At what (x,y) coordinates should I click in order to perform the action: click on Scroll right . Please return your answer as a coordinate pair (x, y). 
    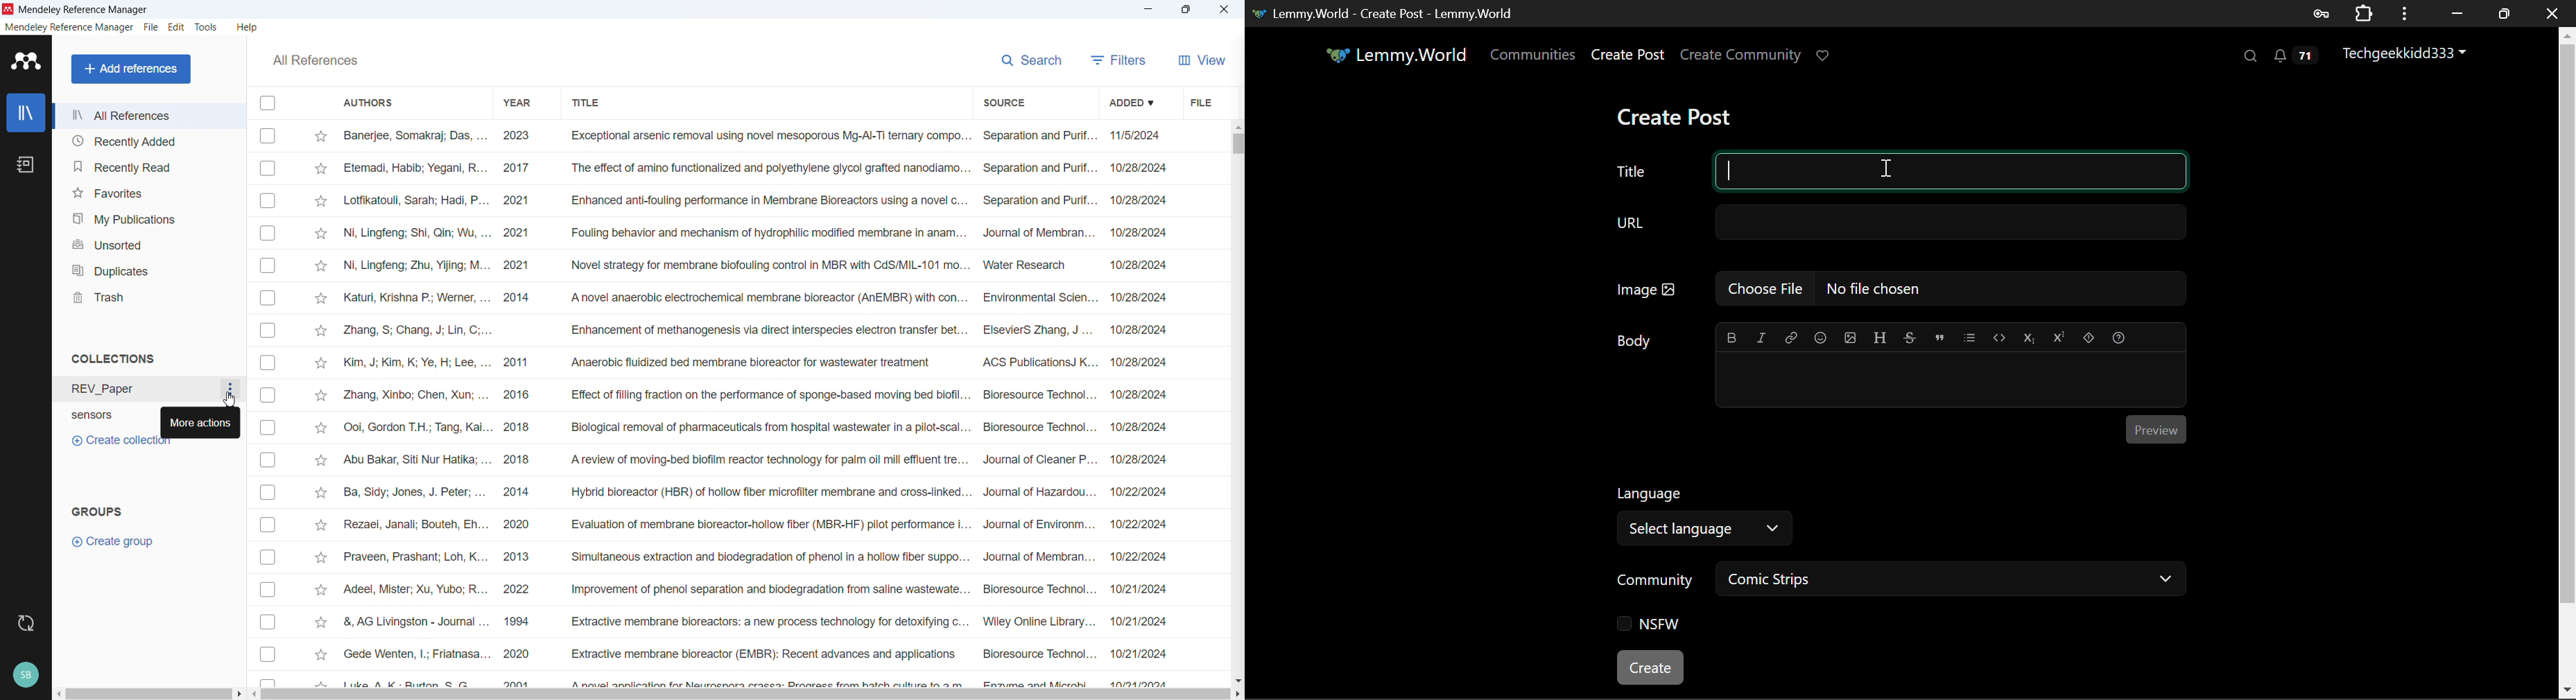
    Looking at the image, I should click on (1237, 694).